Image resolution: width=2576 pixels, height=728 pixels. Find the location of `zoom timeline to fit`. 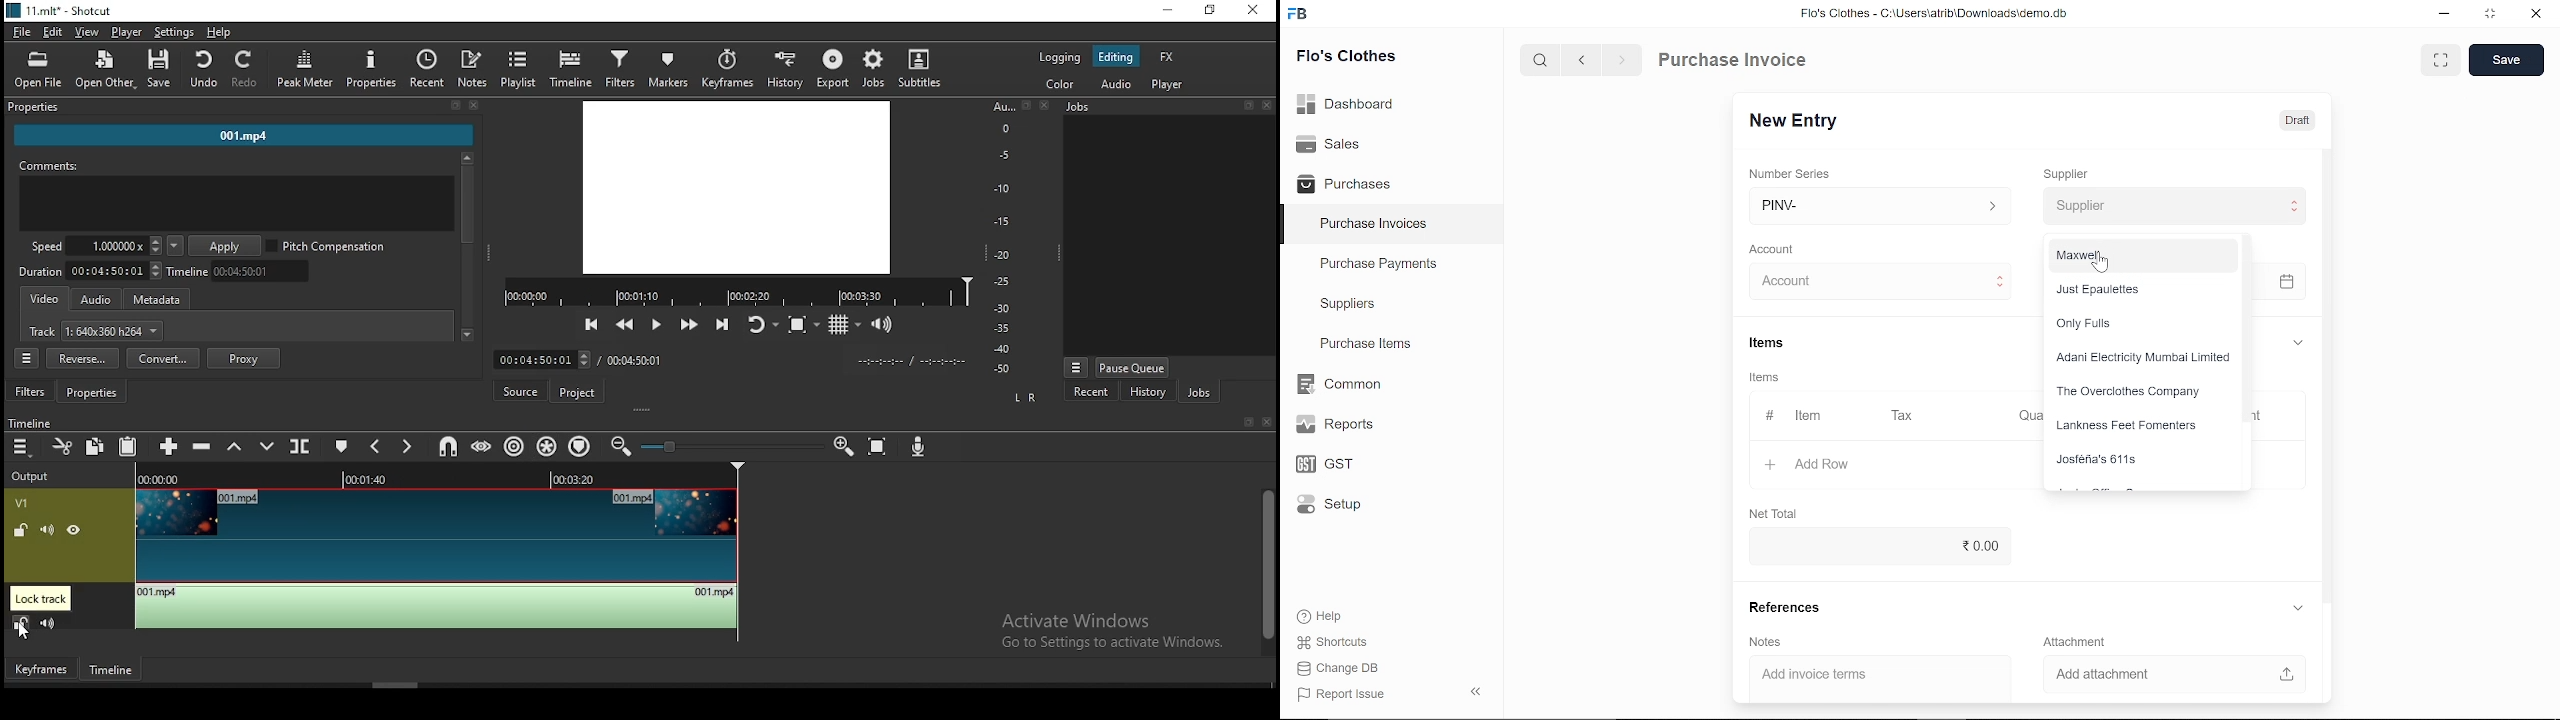

zoom timeline to fit is located at coordinates (879, 444).